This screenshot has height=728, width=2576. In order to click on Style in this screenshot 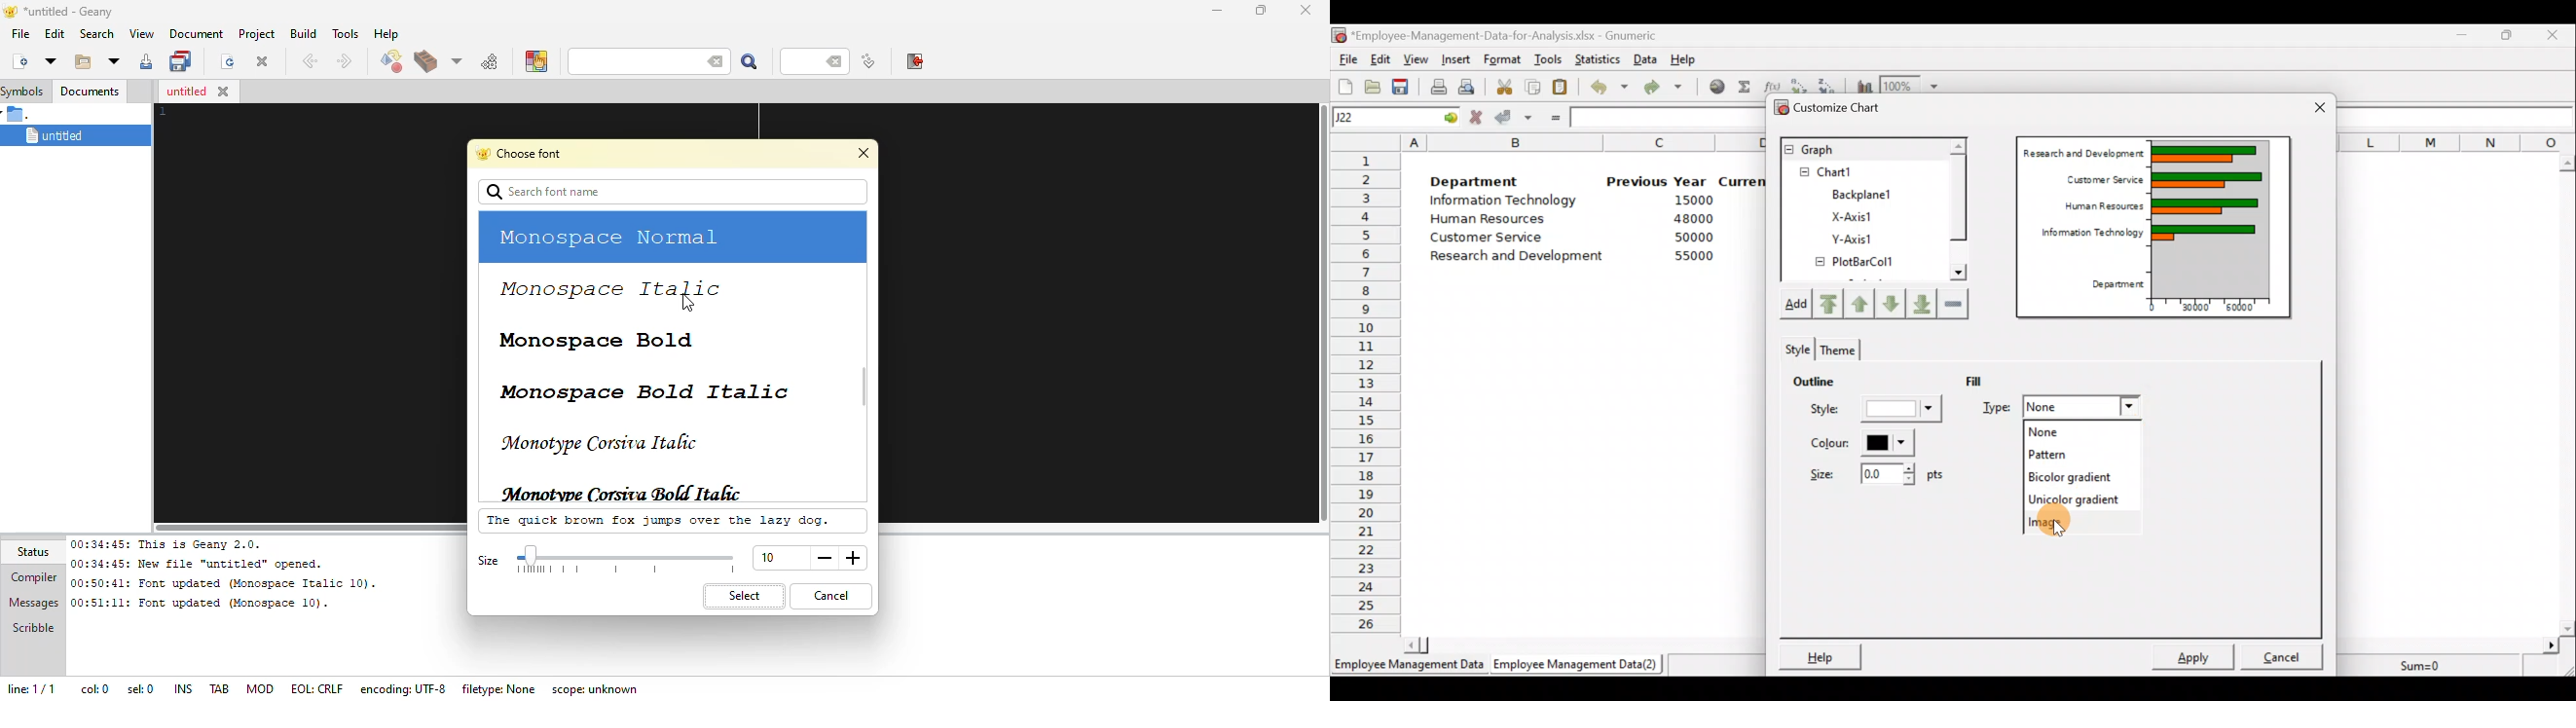, I will do `click(1872, 412)`.